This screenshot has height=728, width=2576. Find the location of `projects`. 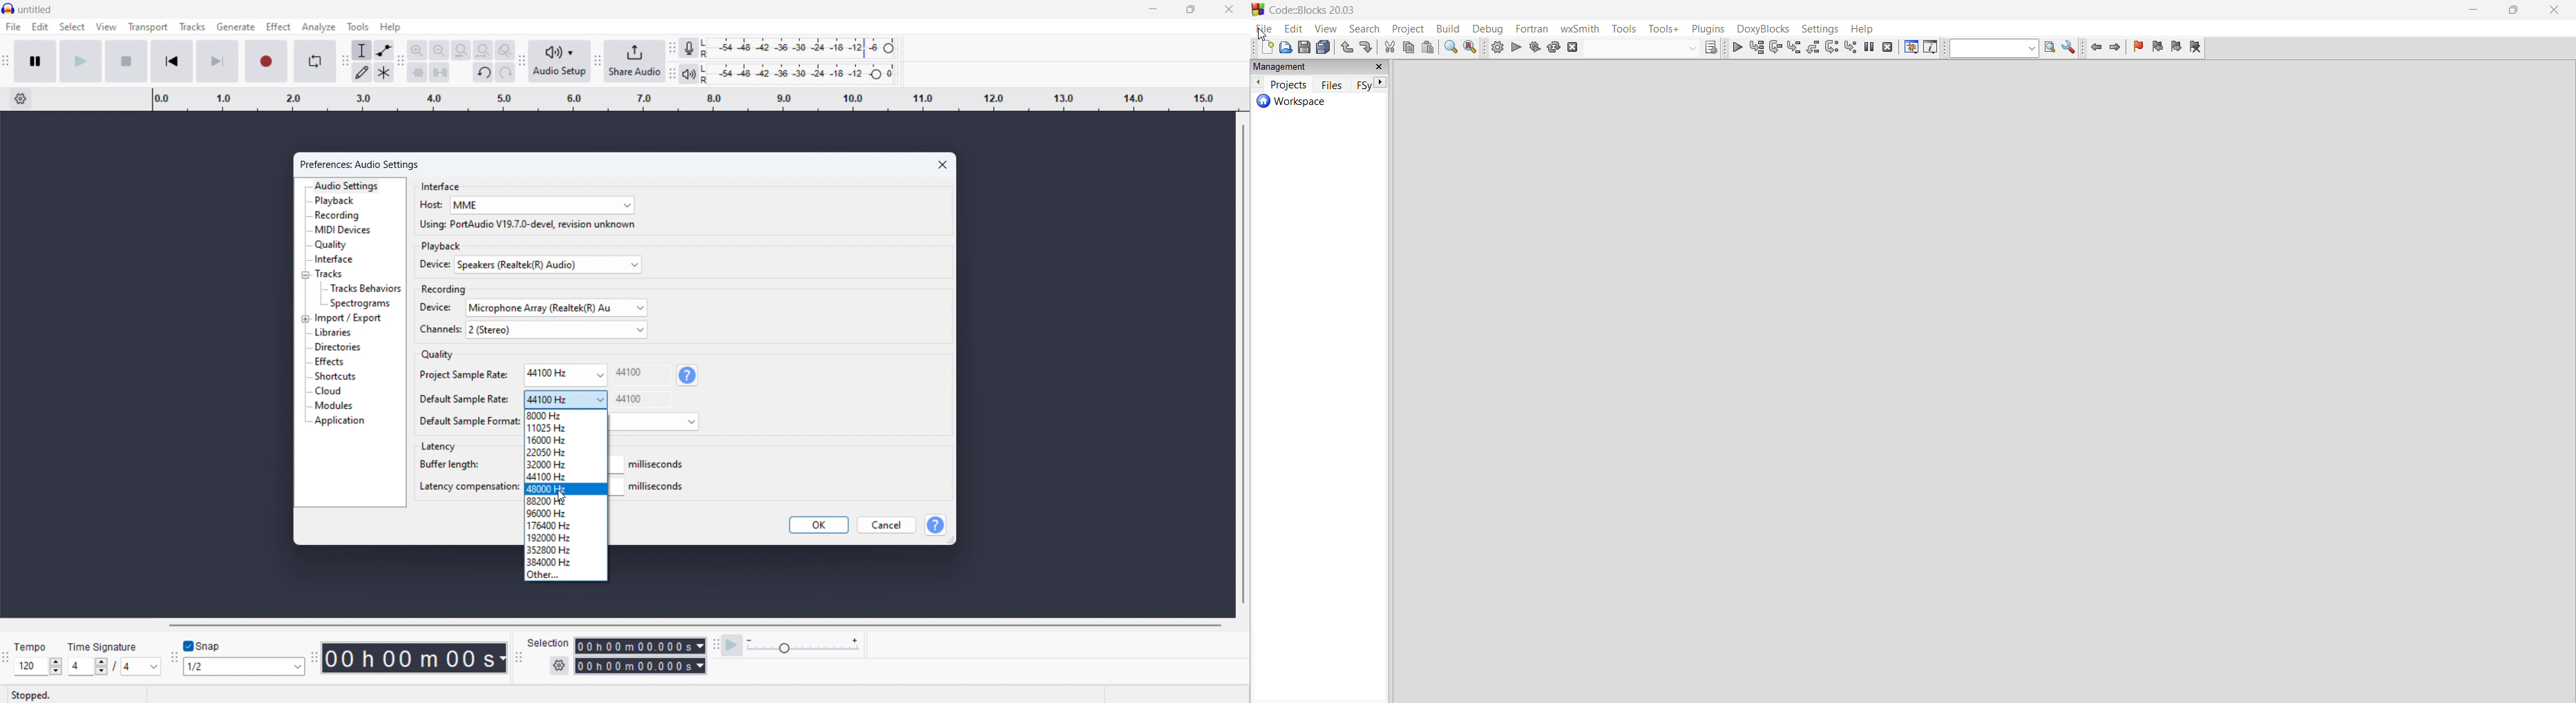

projects is located at coordinates (1290, 84).